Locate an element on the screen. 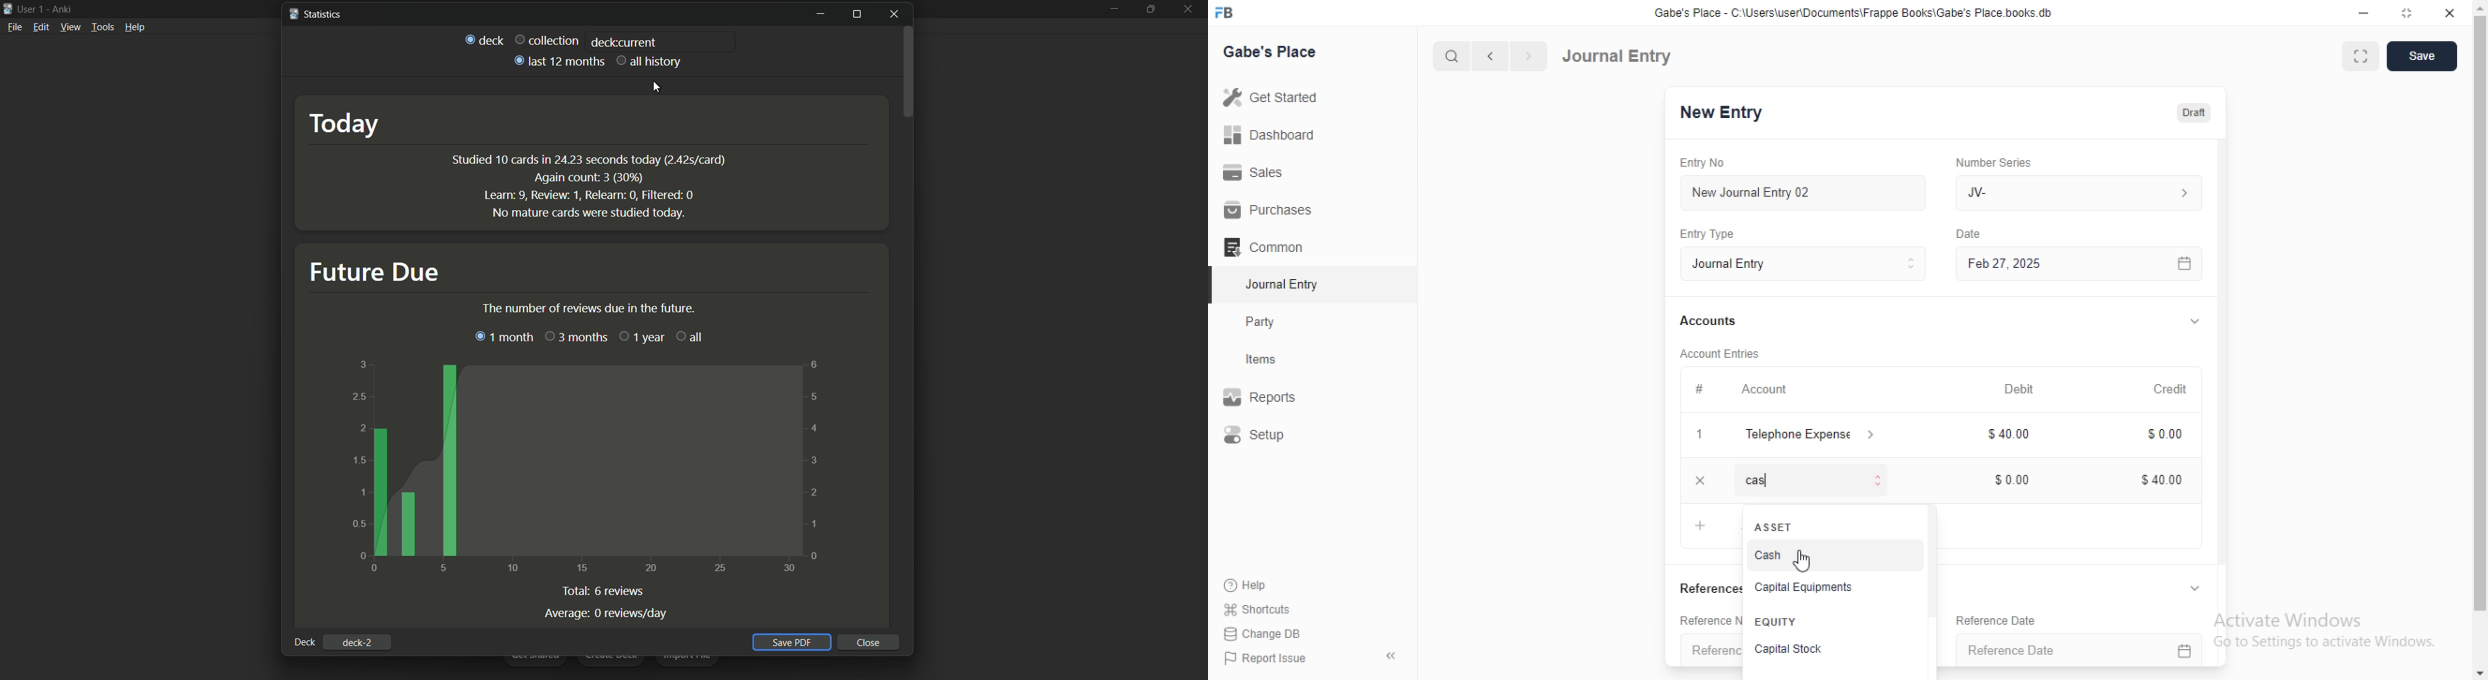  Dashboard is located at coordinates (1270, 135).